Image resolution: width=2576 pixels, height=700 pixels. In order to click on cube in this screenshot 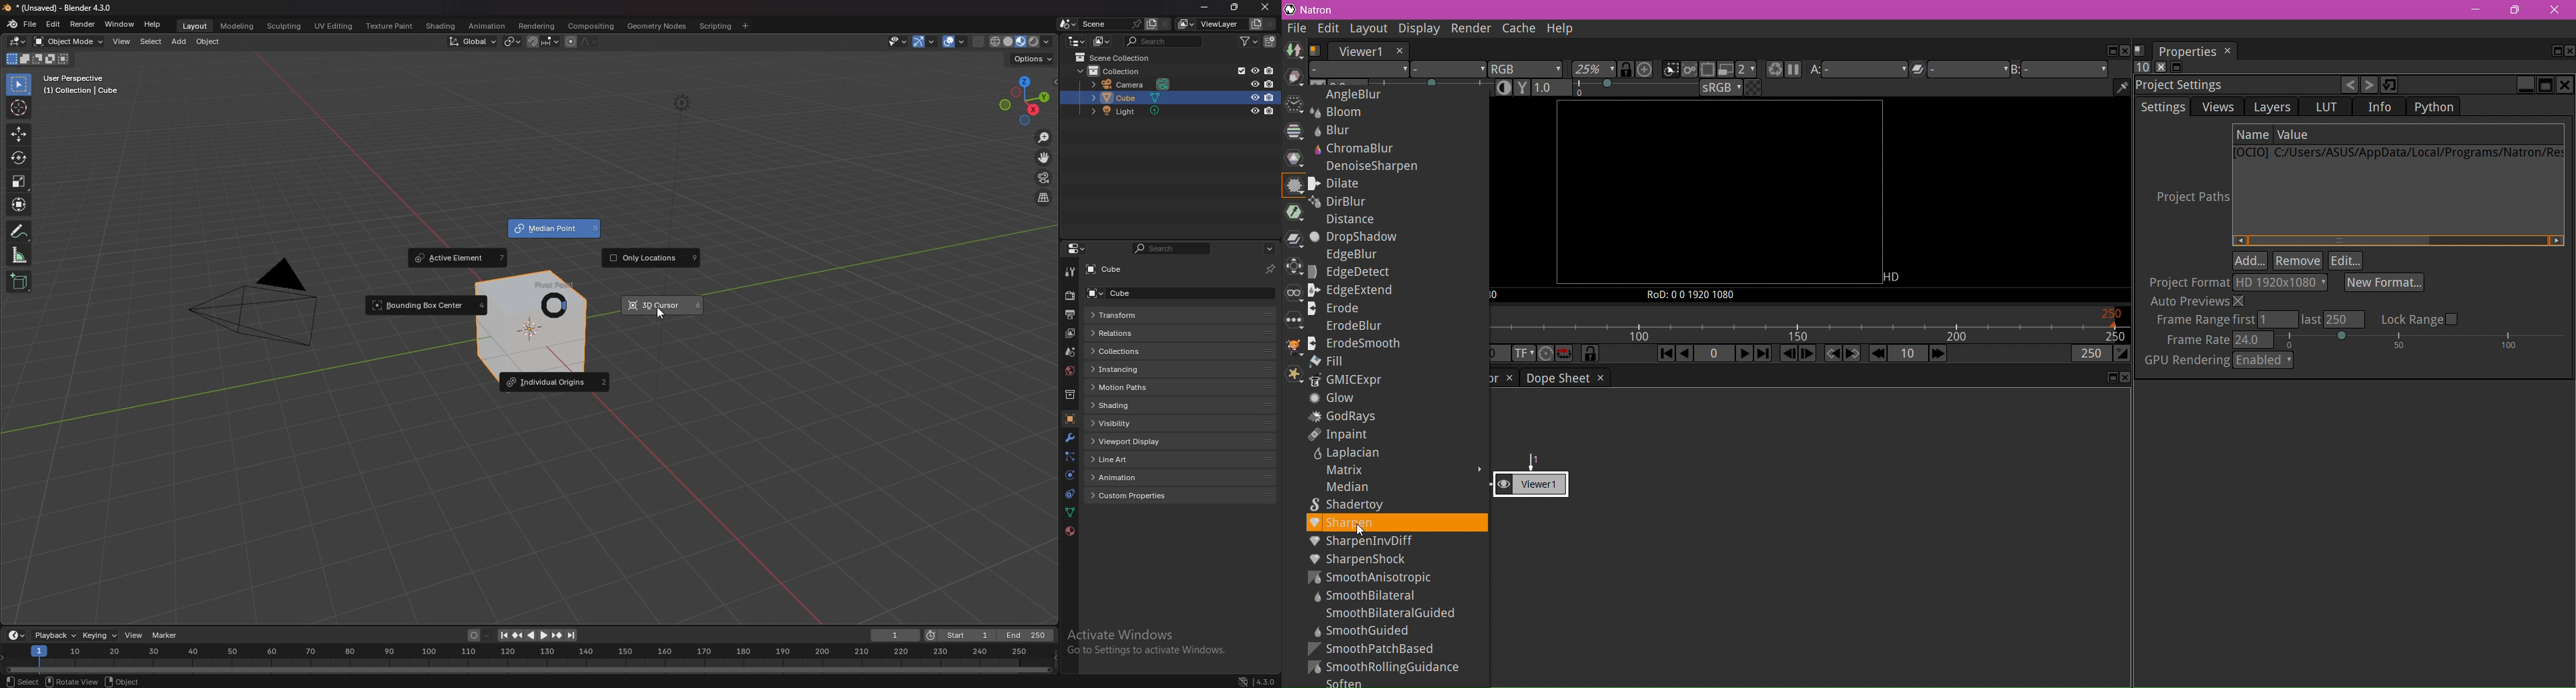, I will do `click(1128, 98)`.